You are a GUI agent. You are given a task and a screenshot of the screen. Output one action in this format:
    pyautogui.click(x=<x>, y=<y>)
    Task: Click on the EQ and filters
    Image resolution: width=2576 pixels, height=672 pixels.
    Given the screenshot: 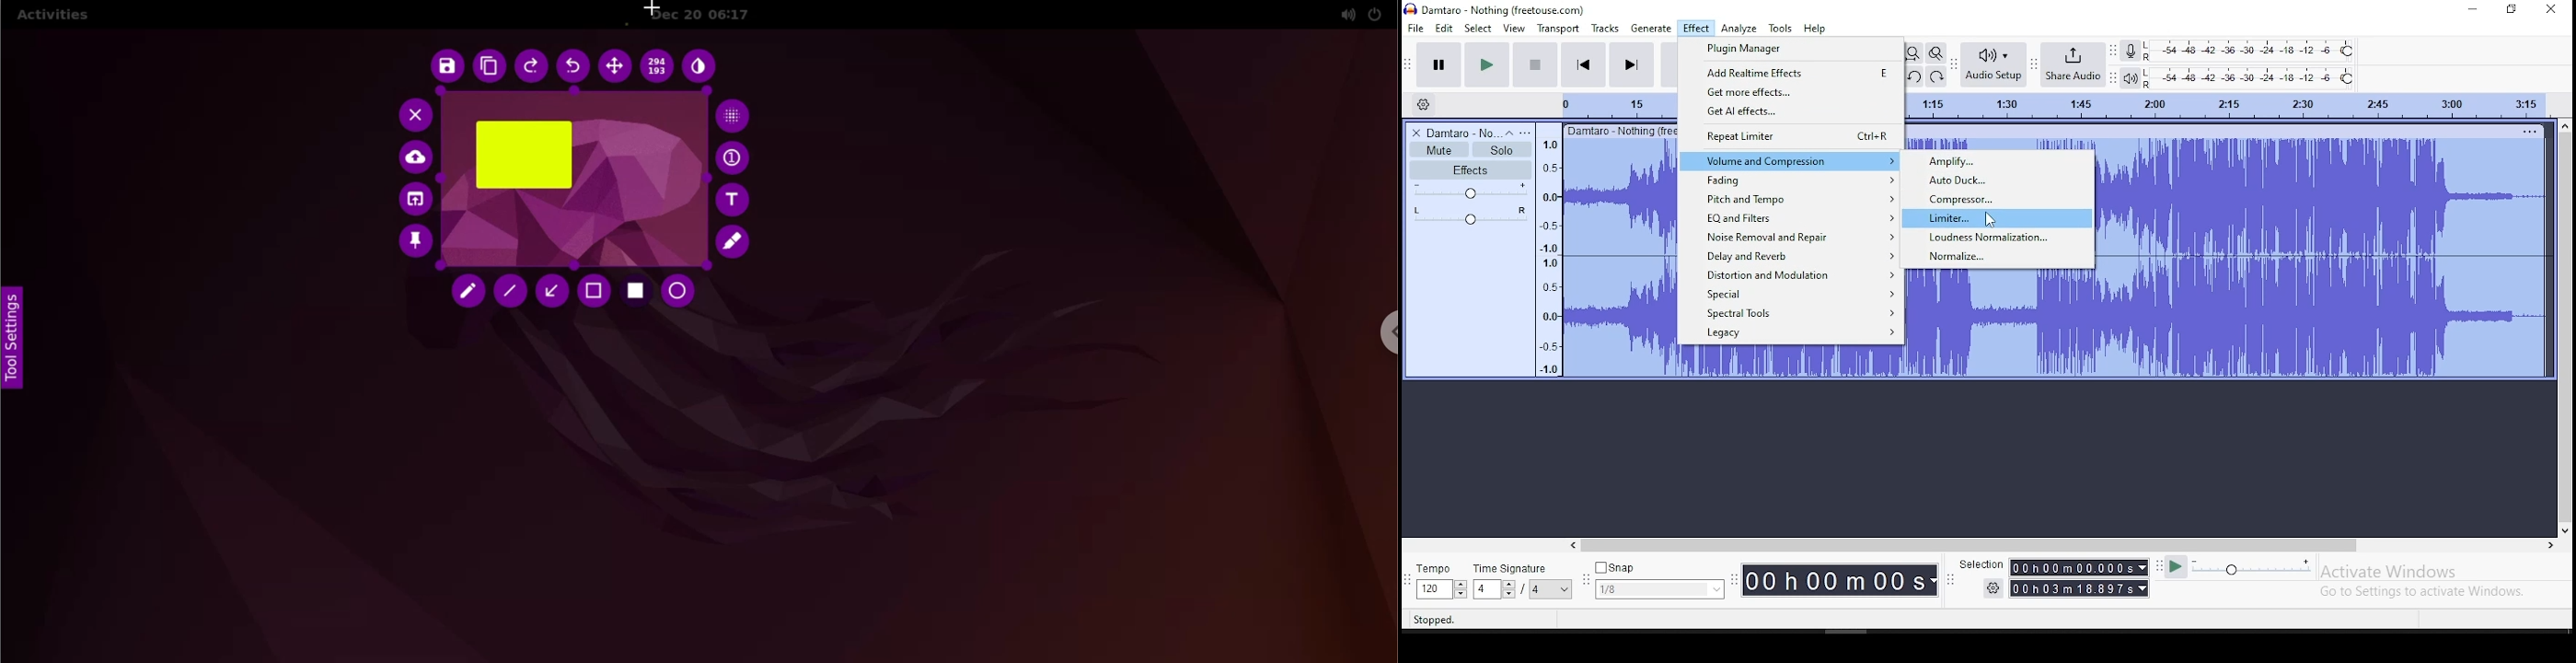 What is the action you would take?
    pyautogui.click(x=1792, y=219)
    